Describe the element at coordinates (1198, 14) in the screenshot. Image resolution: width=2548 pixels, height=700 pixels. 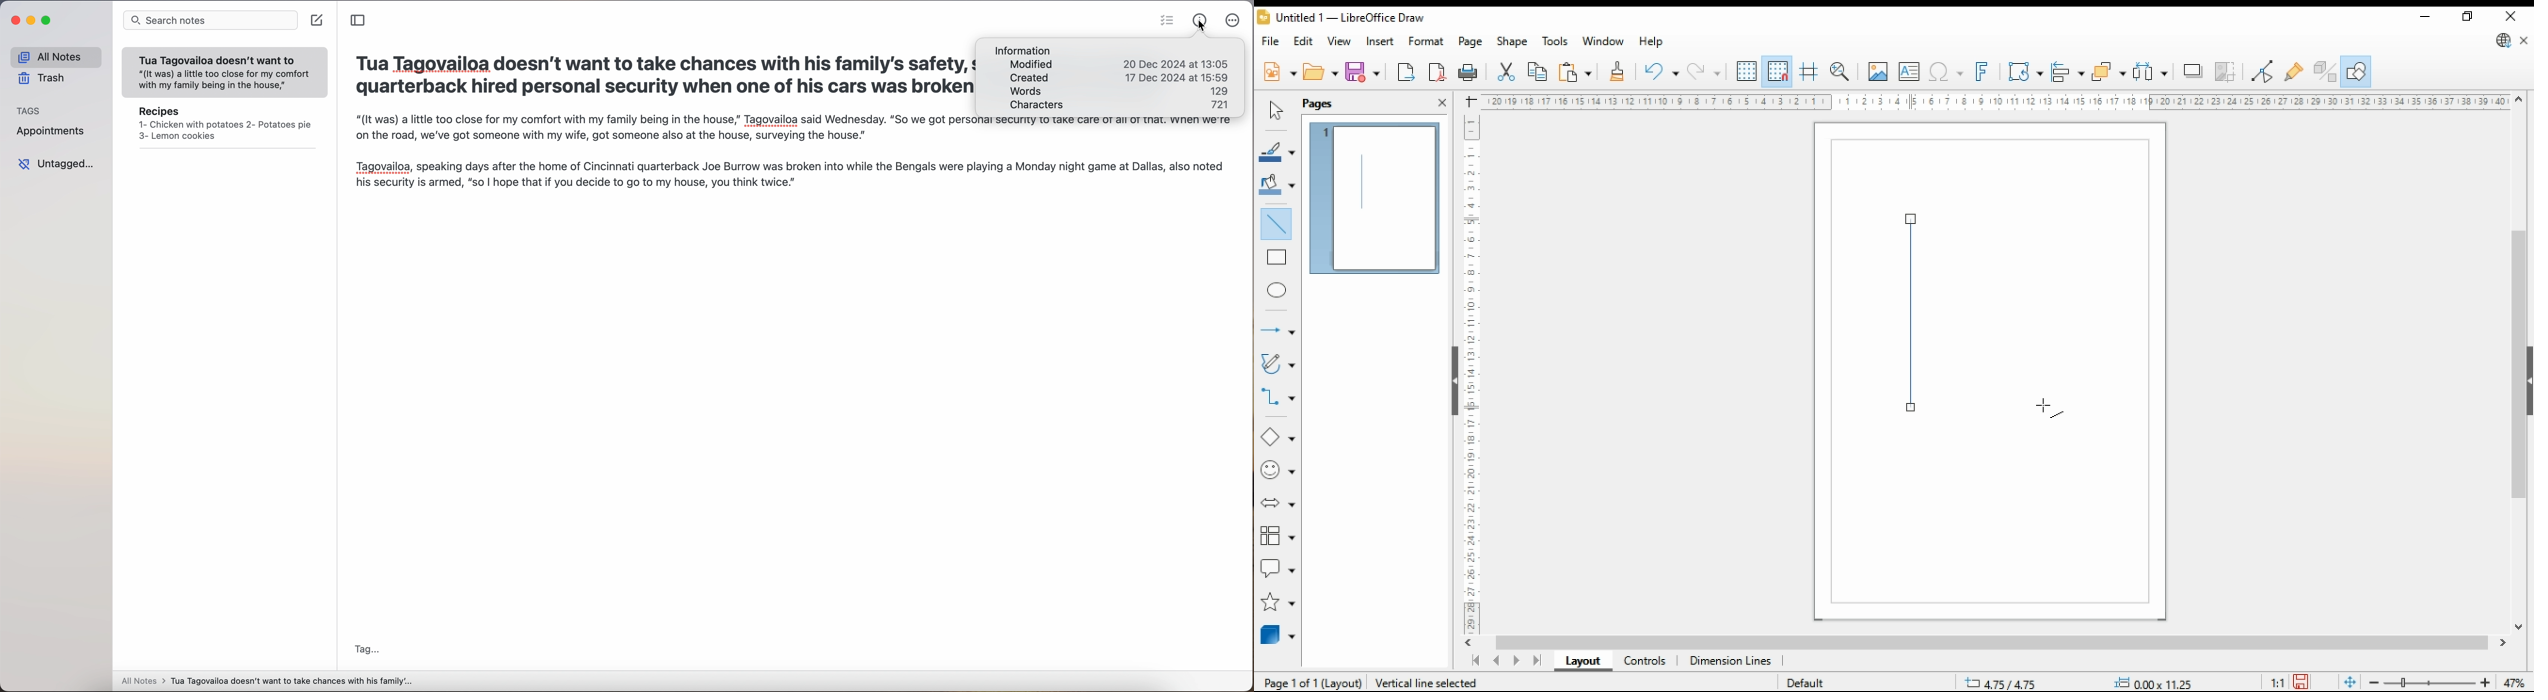
I see `metrics` at that location.